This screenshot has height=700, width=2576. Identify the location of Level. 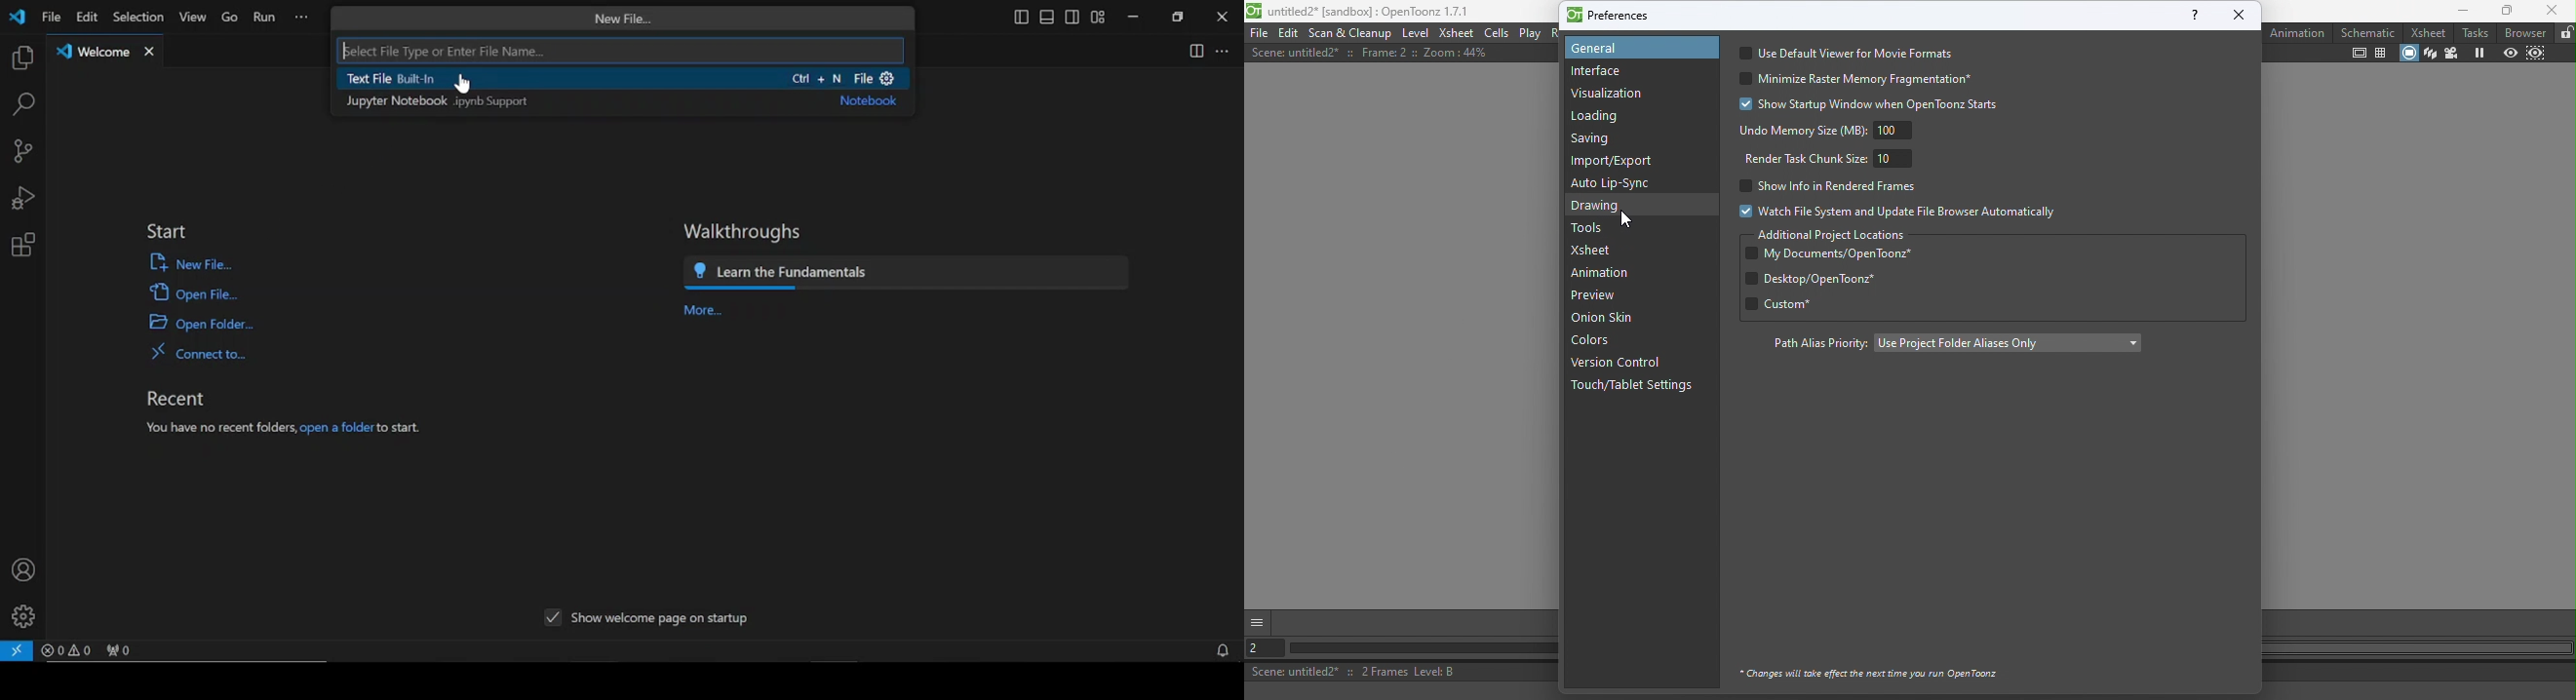
(1415, 32).